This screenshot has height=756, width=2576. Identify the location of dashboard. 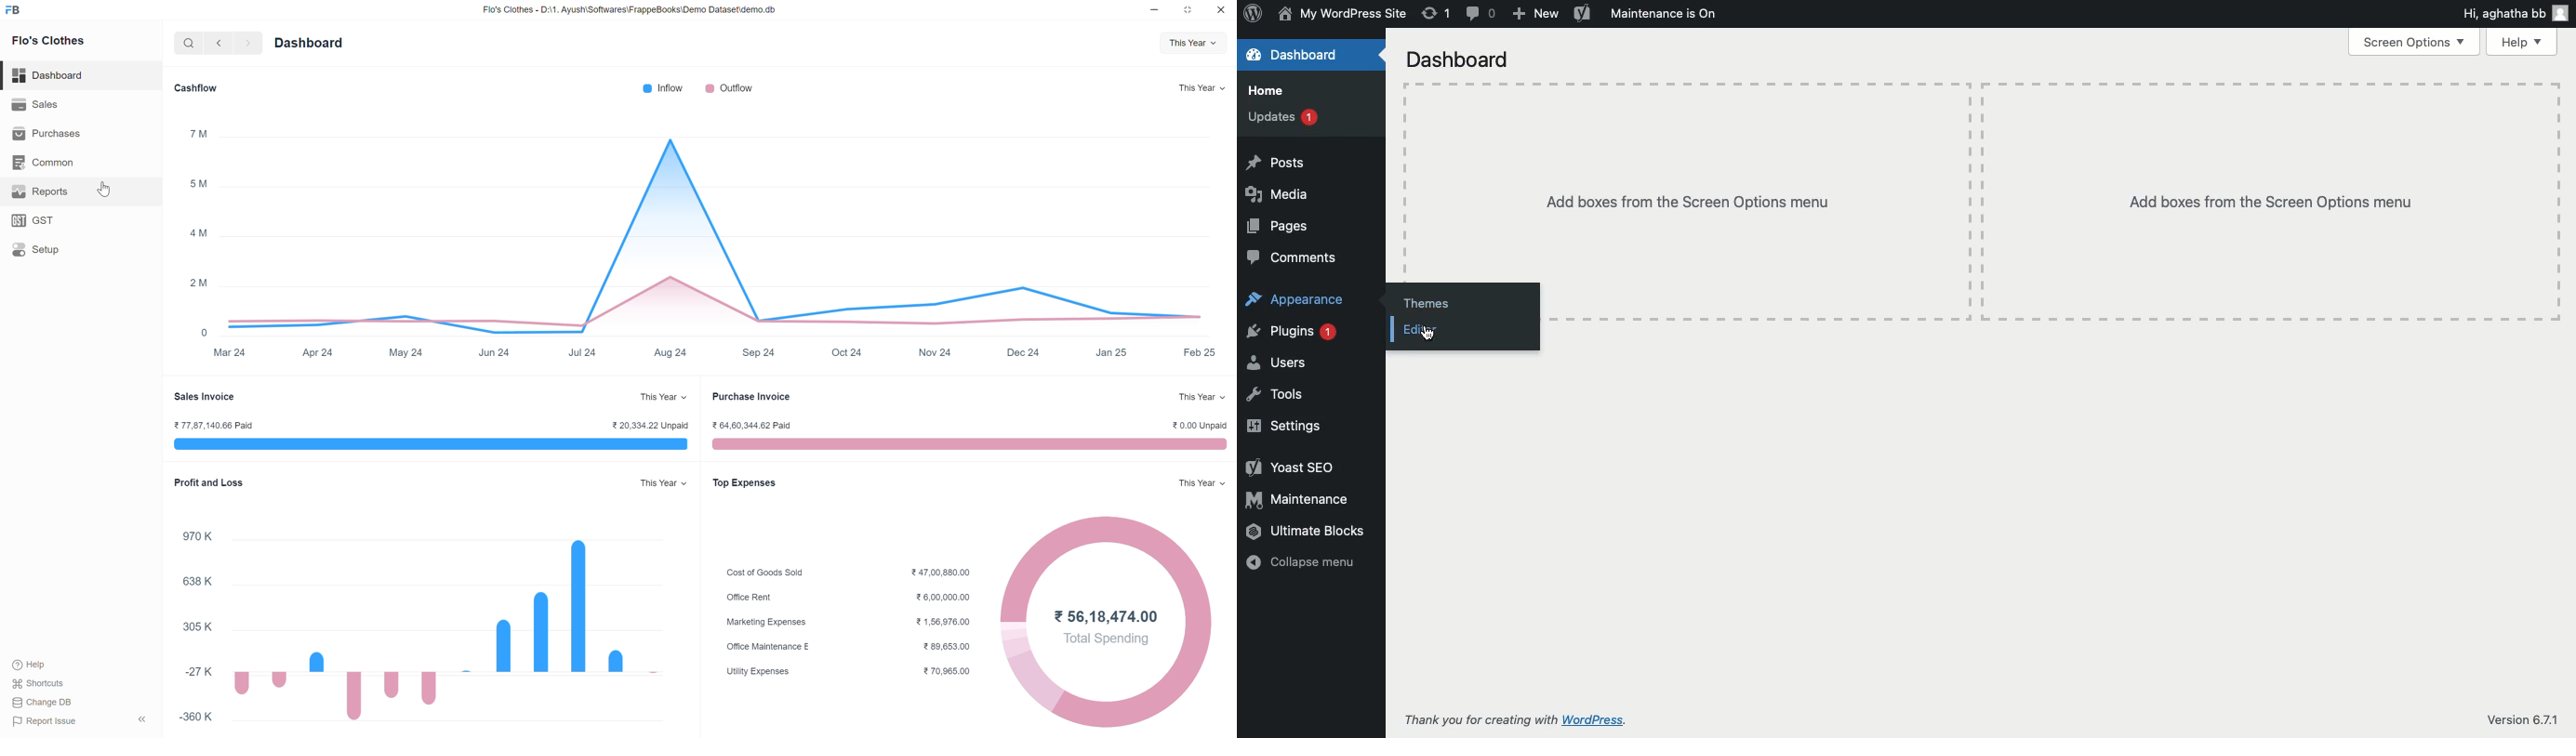
(309, 43).